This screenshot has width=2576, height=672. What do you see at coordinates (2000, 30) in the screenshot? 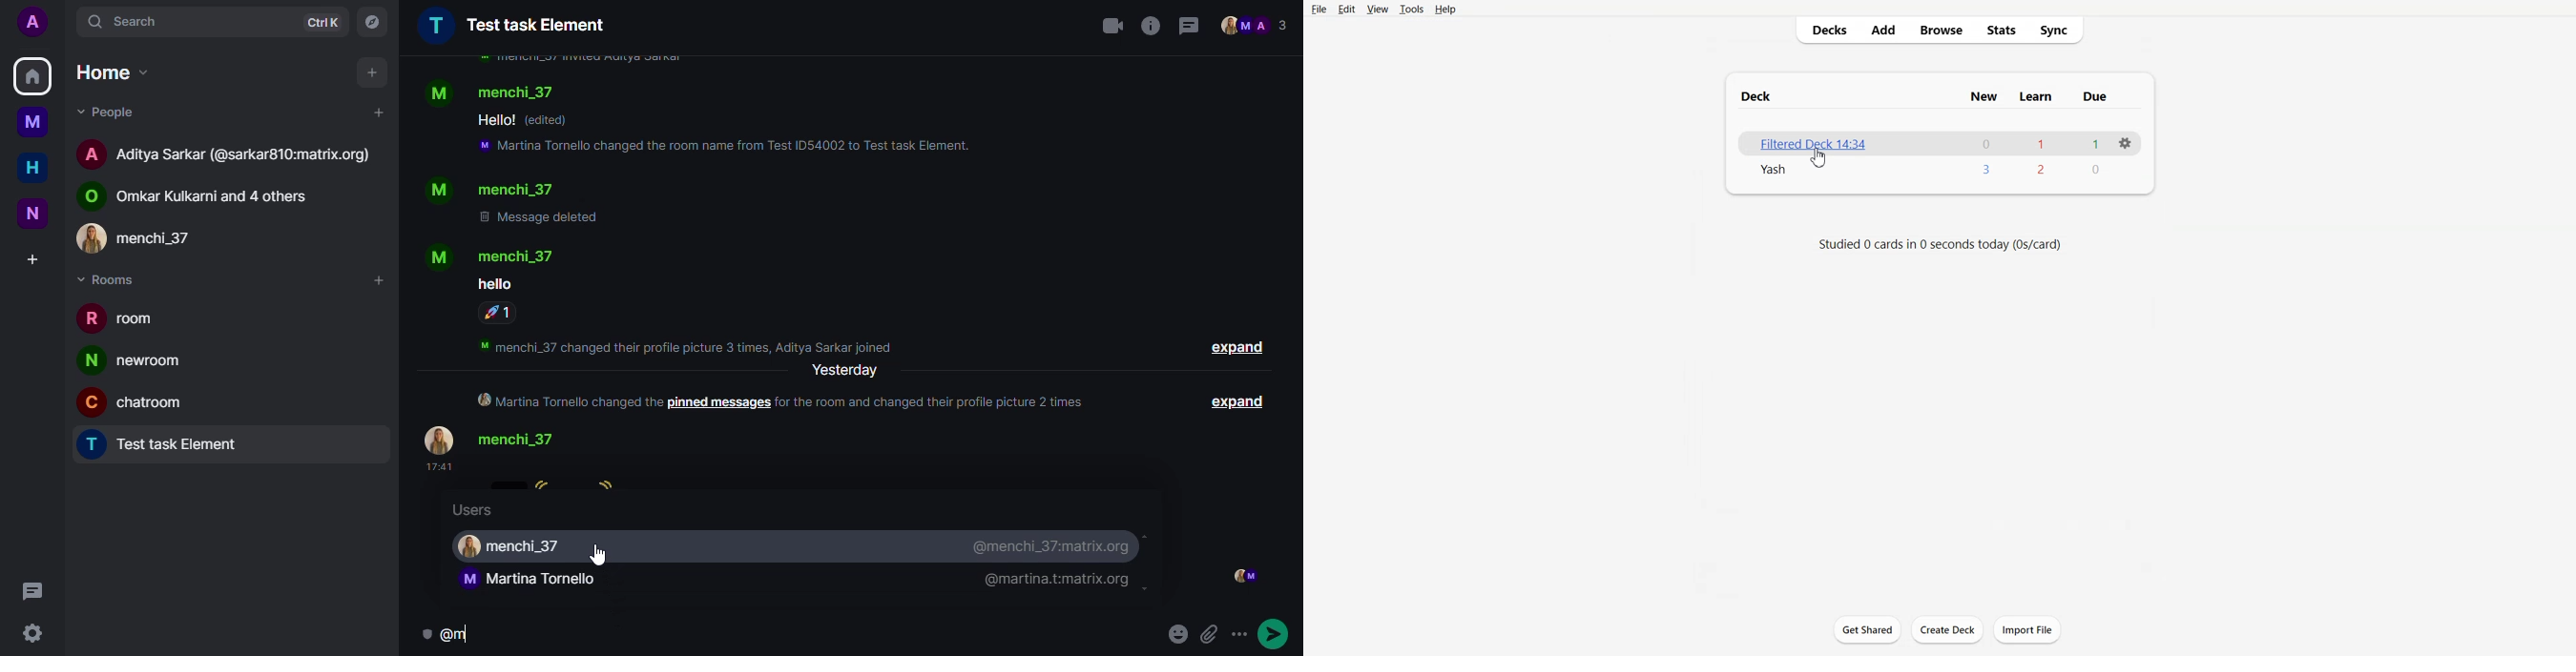
I see `Stats` at bounding box center [2000, 30].